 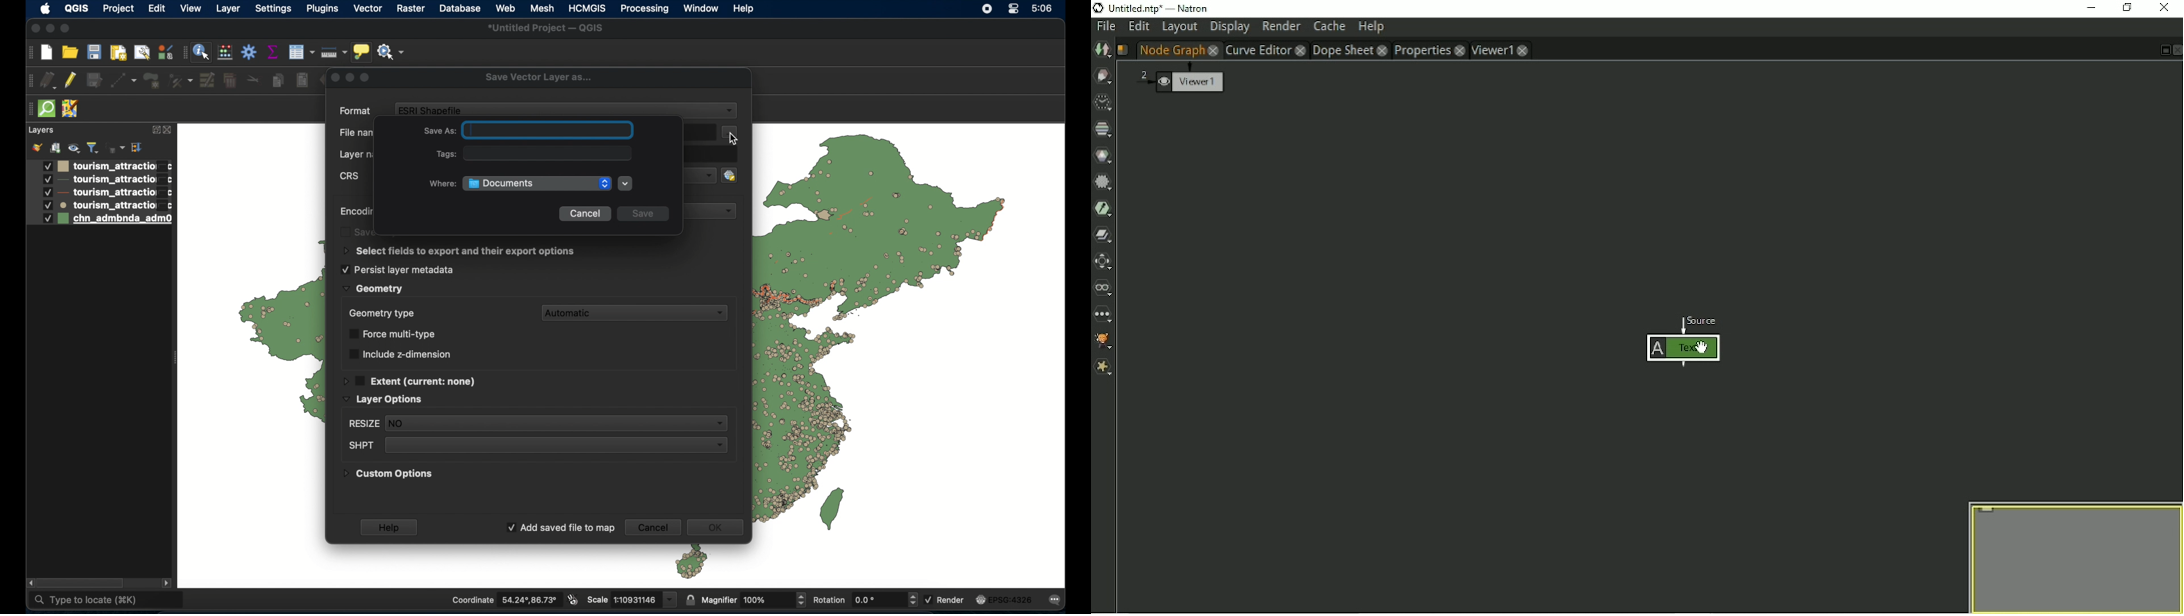 I want to click on Cache, so click(x=1329, y=26).